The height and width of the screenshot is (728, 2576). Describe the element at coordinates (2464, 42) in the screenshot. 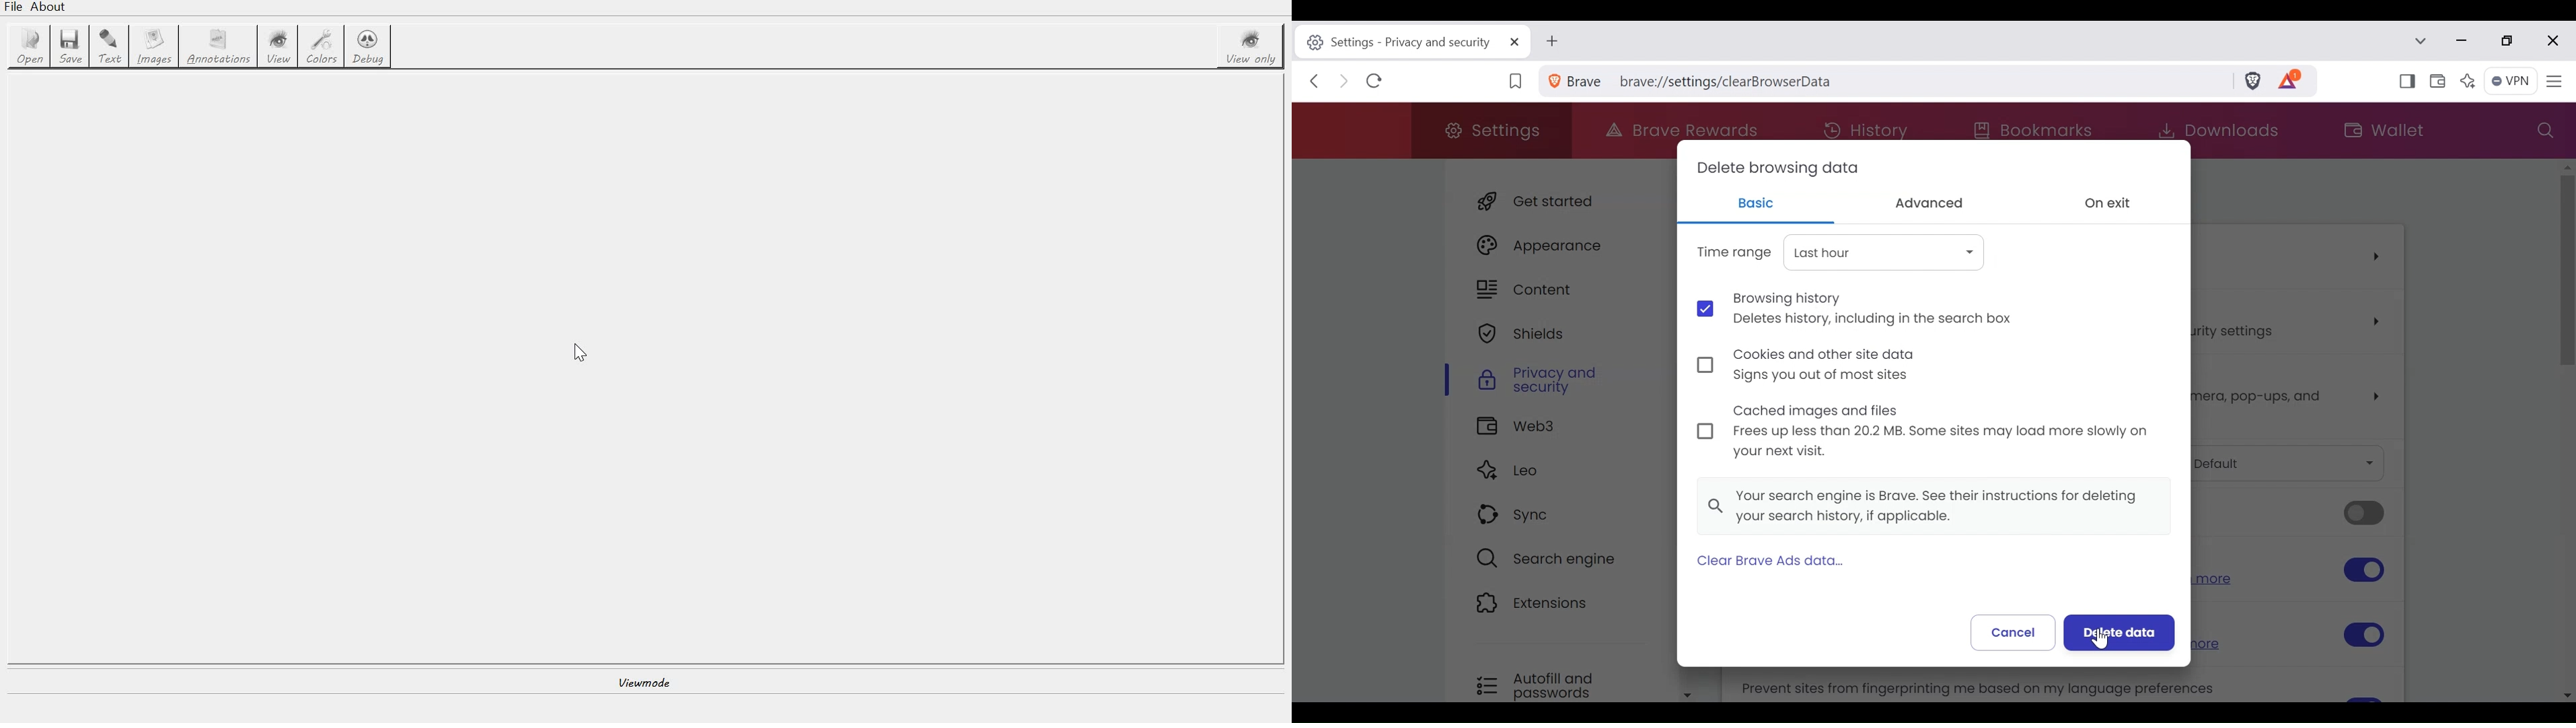

I see `Minimize` at that location.